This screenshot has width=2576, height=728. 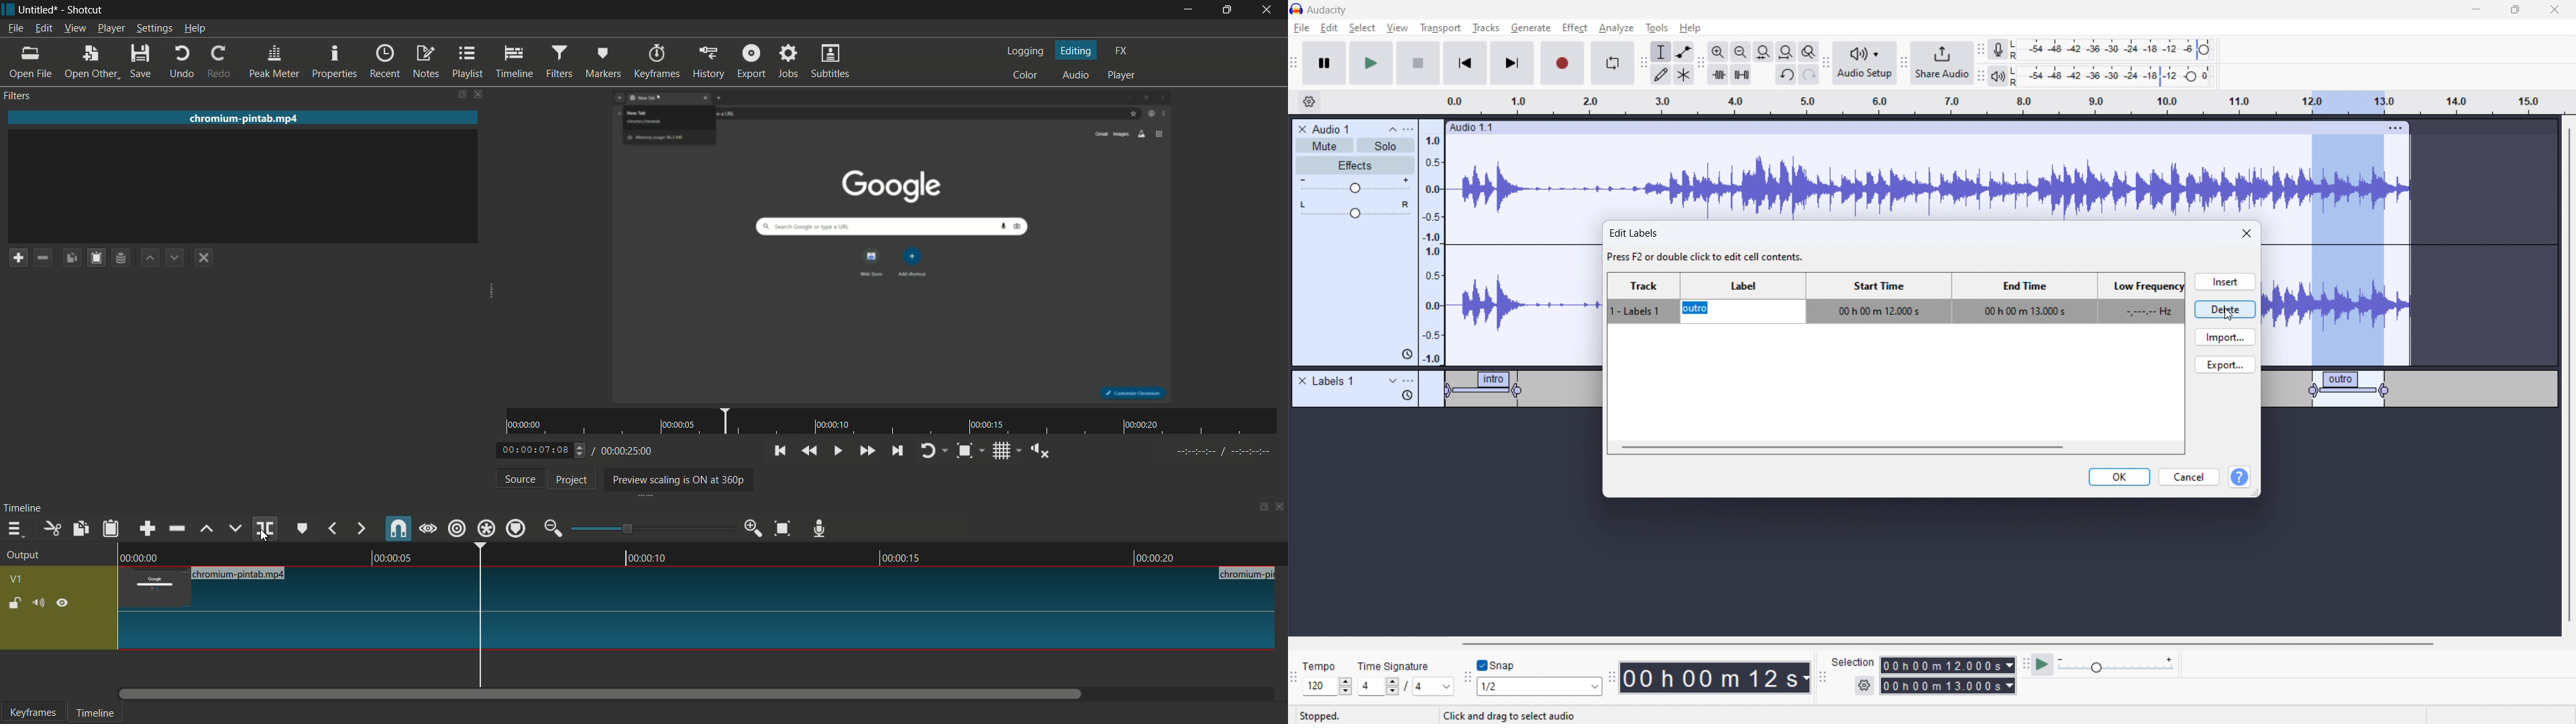 What do you see at coordinates (2409, 452) in the screenshot?
I see `Timeline` at bounding box center [2409, 452].